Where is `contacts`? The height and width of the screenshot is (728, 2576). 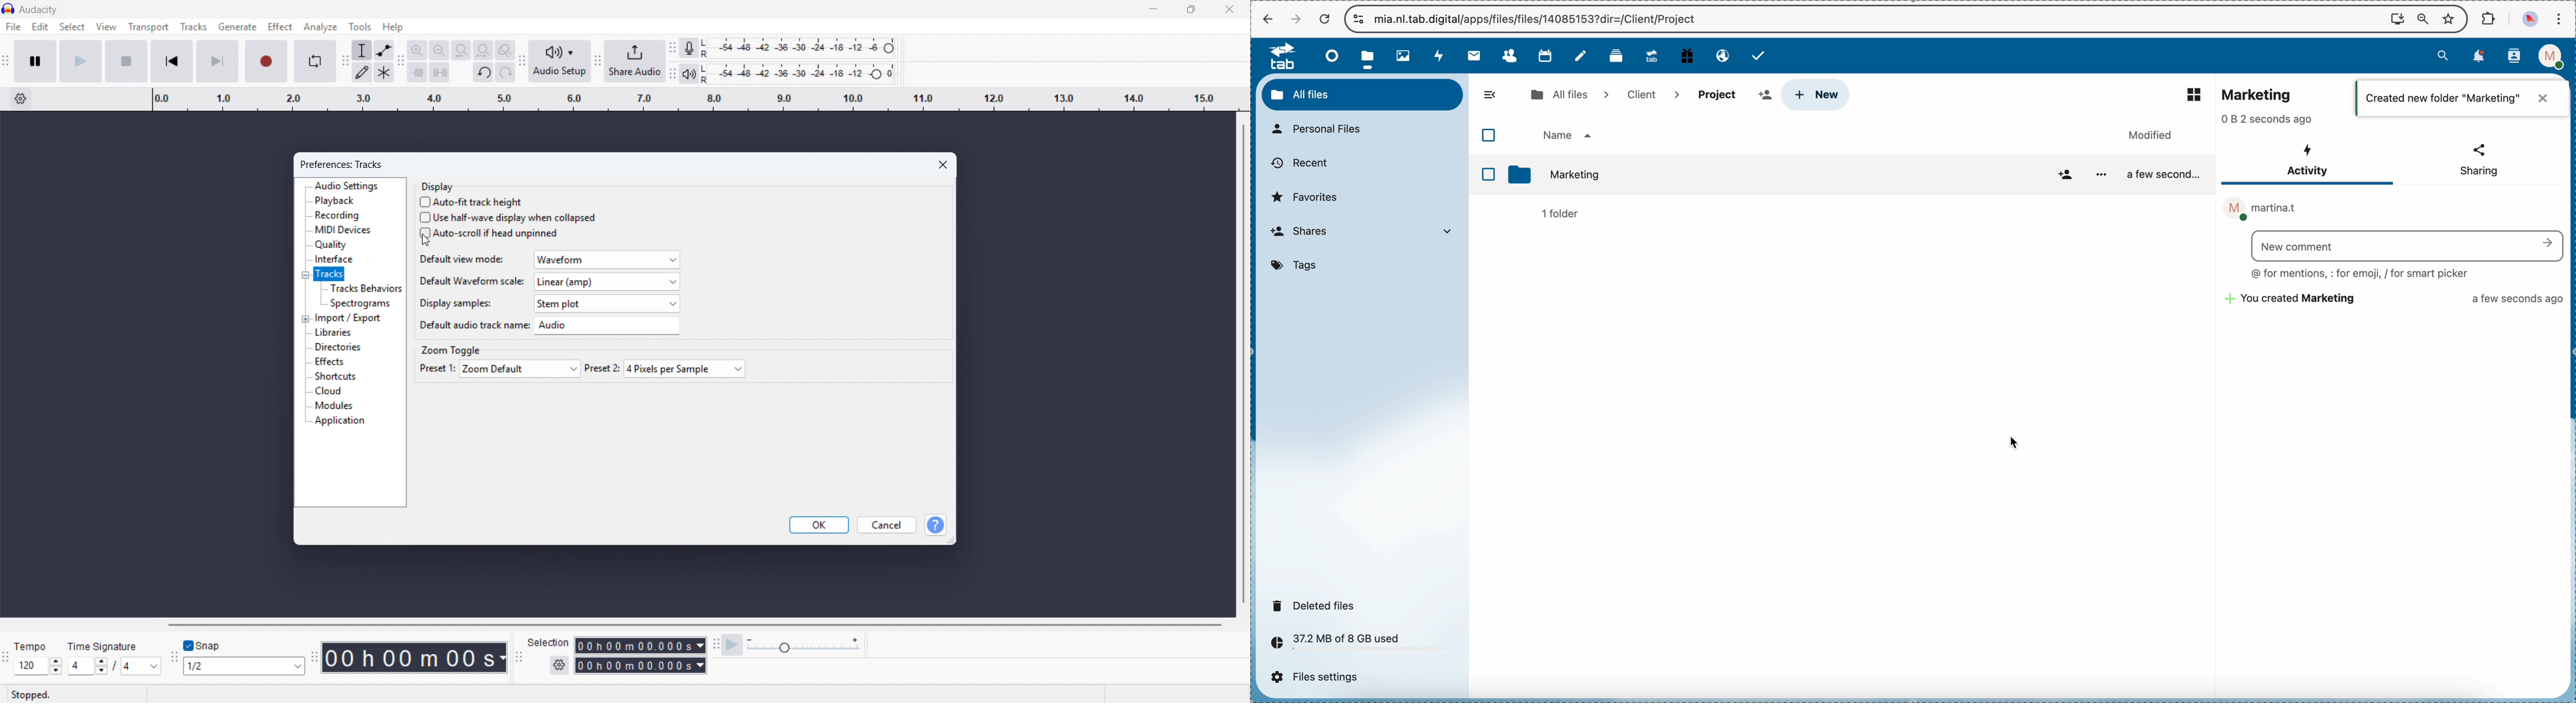
contacts is located at coordinates (1509, 56).